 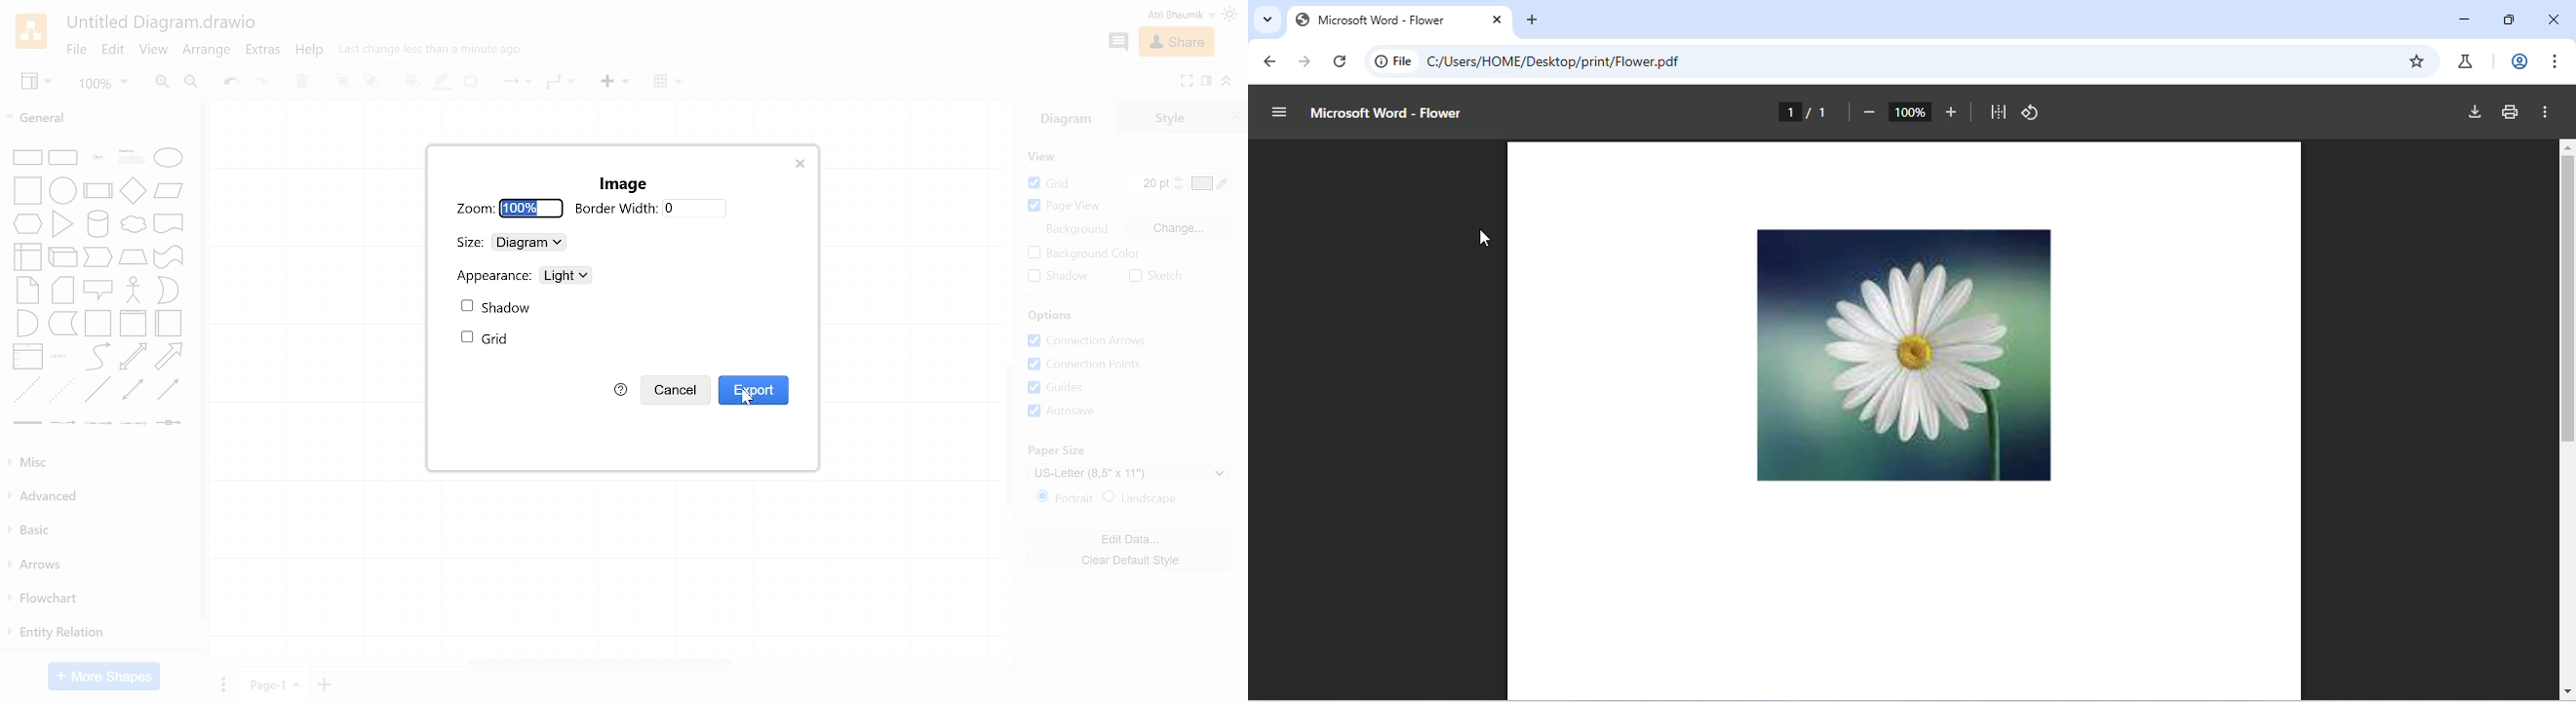 I want to click on go forward, so click(x=1306, y=61).